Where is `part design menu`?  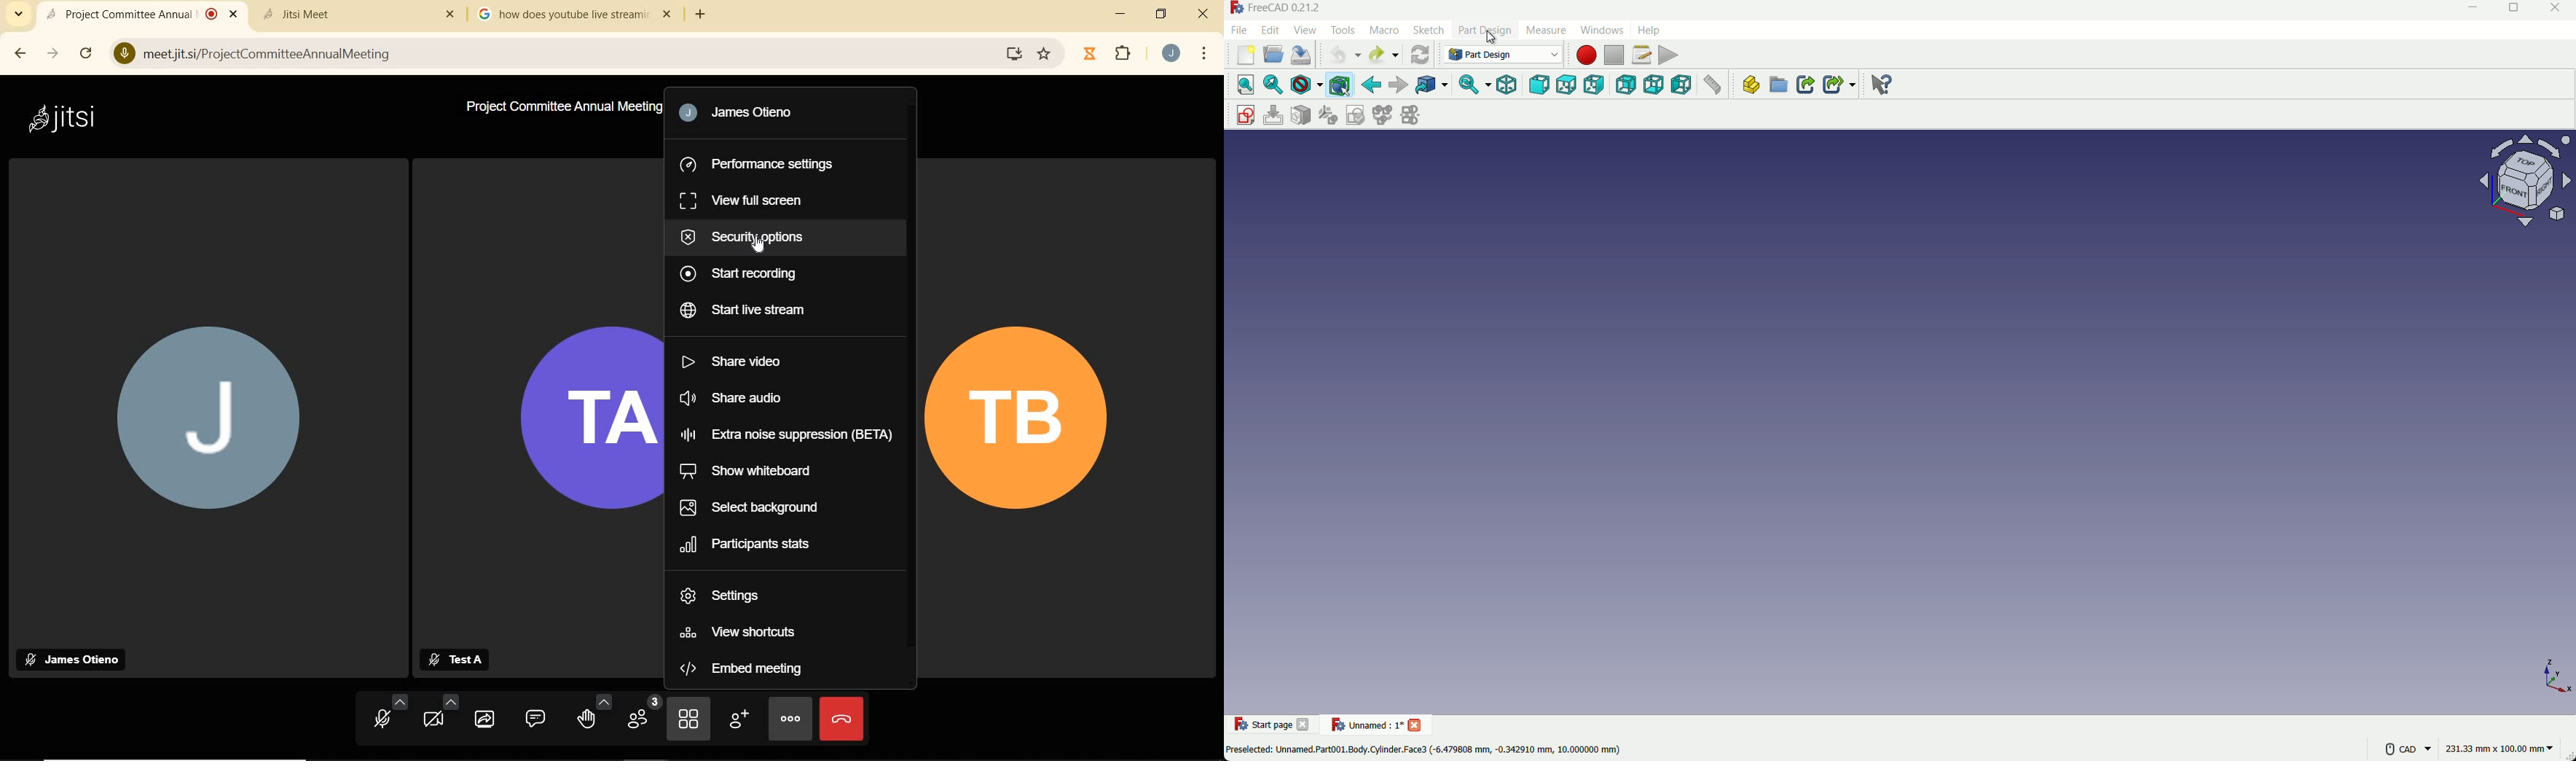 part design menu is located at coordinates (1486, 32).